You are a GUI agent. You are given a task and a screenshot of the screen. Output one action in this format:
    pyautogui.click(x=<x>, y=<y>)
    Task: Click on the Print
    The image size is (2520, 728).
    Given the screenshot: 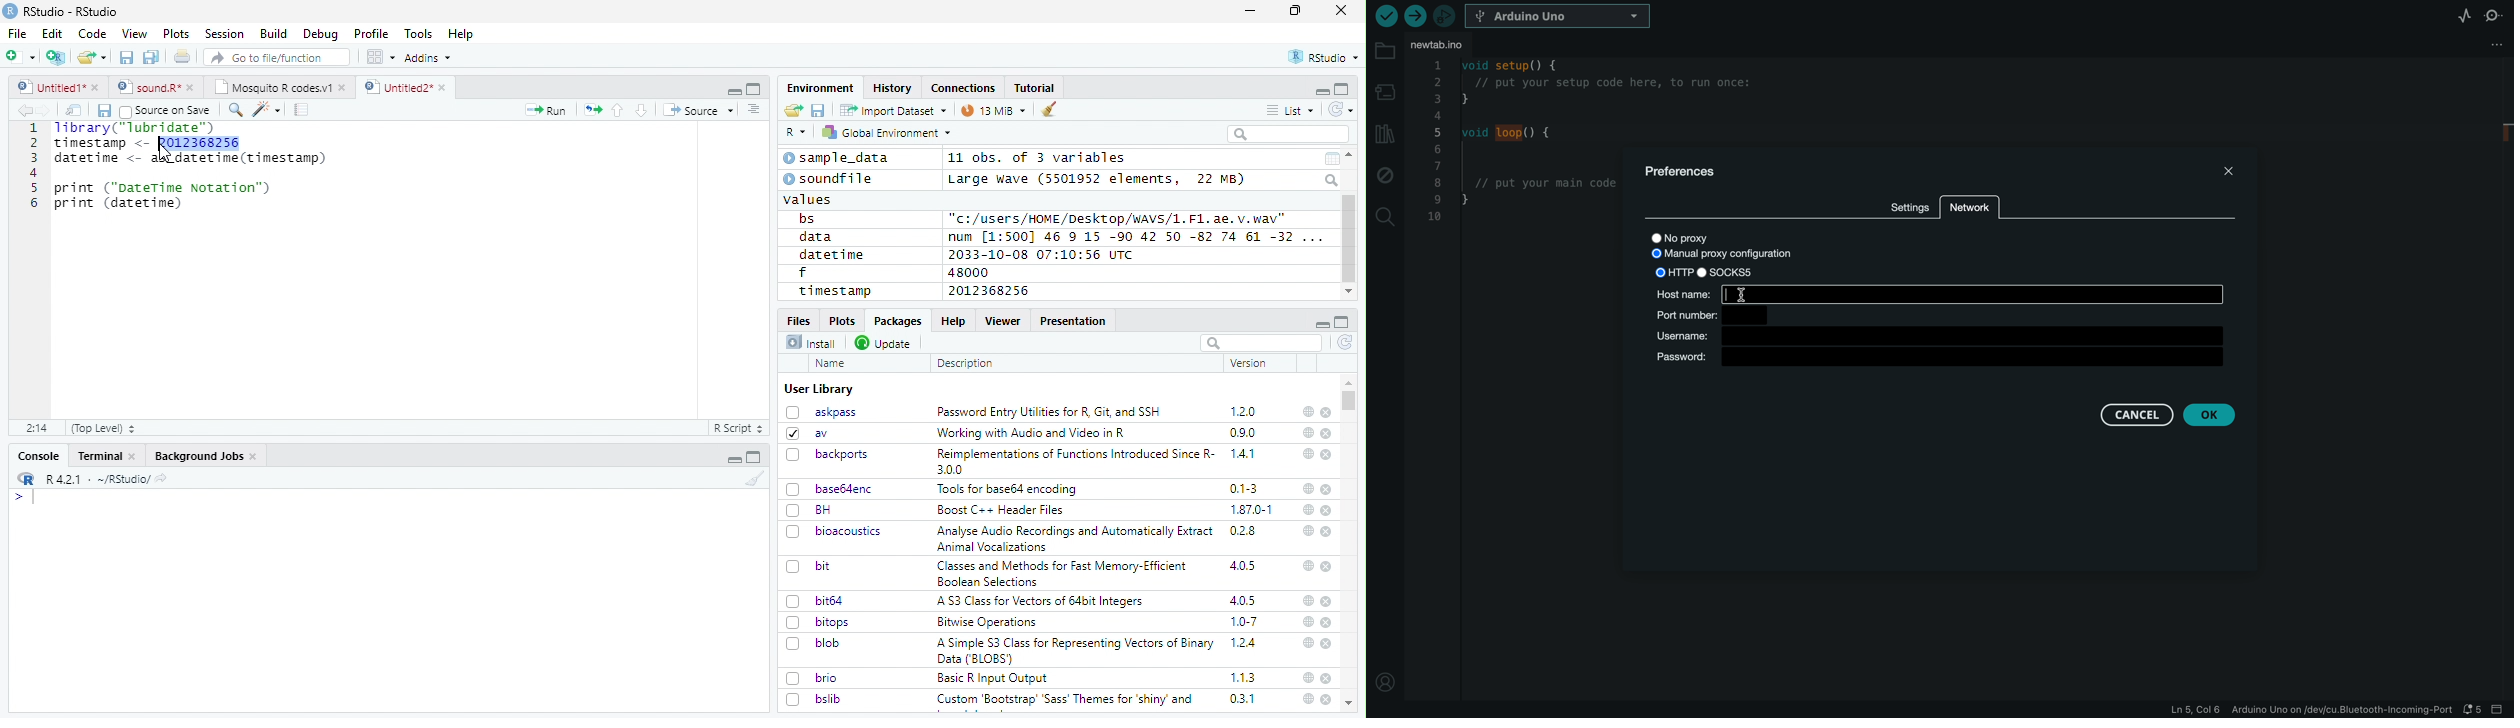 What is the action you would take?
    pyautogui.click(x=183, y=56)
    